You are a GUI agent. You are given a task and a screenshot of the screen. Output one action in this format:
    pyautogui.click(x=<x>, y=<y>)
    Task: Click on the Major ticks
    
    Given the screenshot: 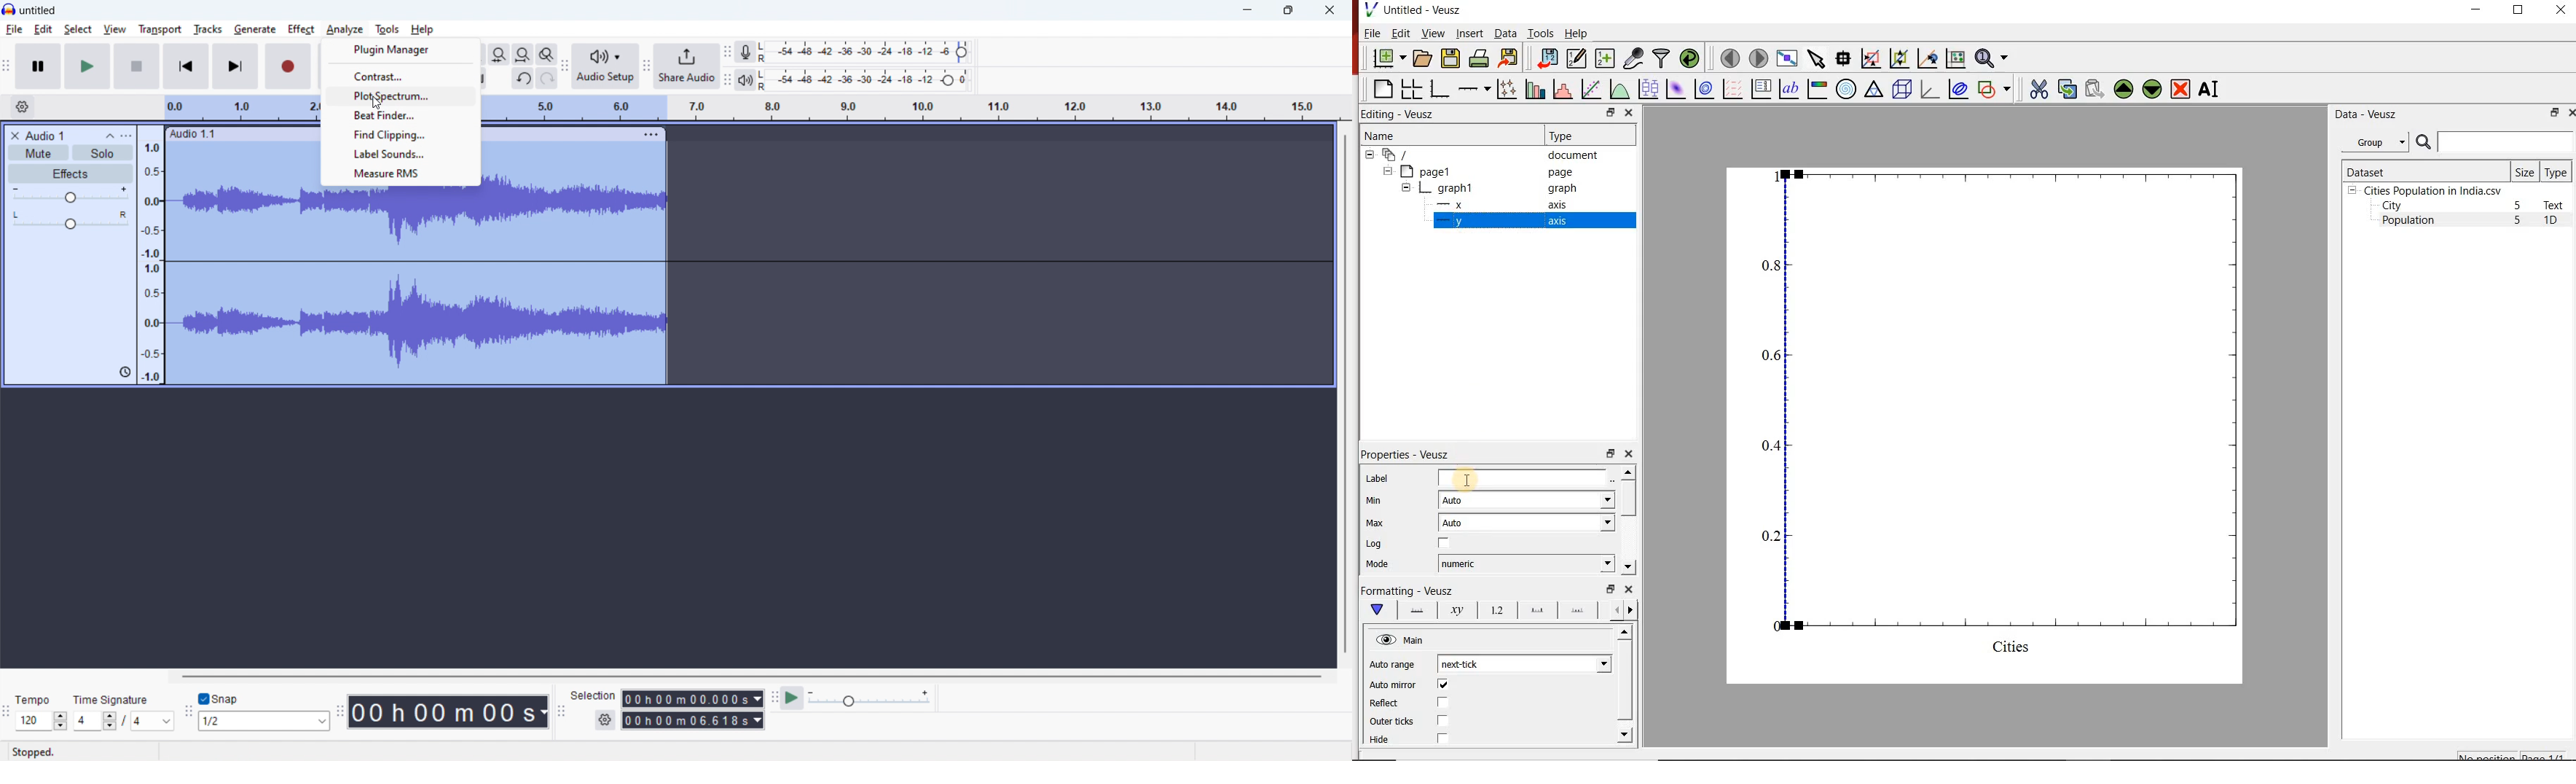 What is the action you would take?
    pyautogui.click(x=1533, y=612)
    